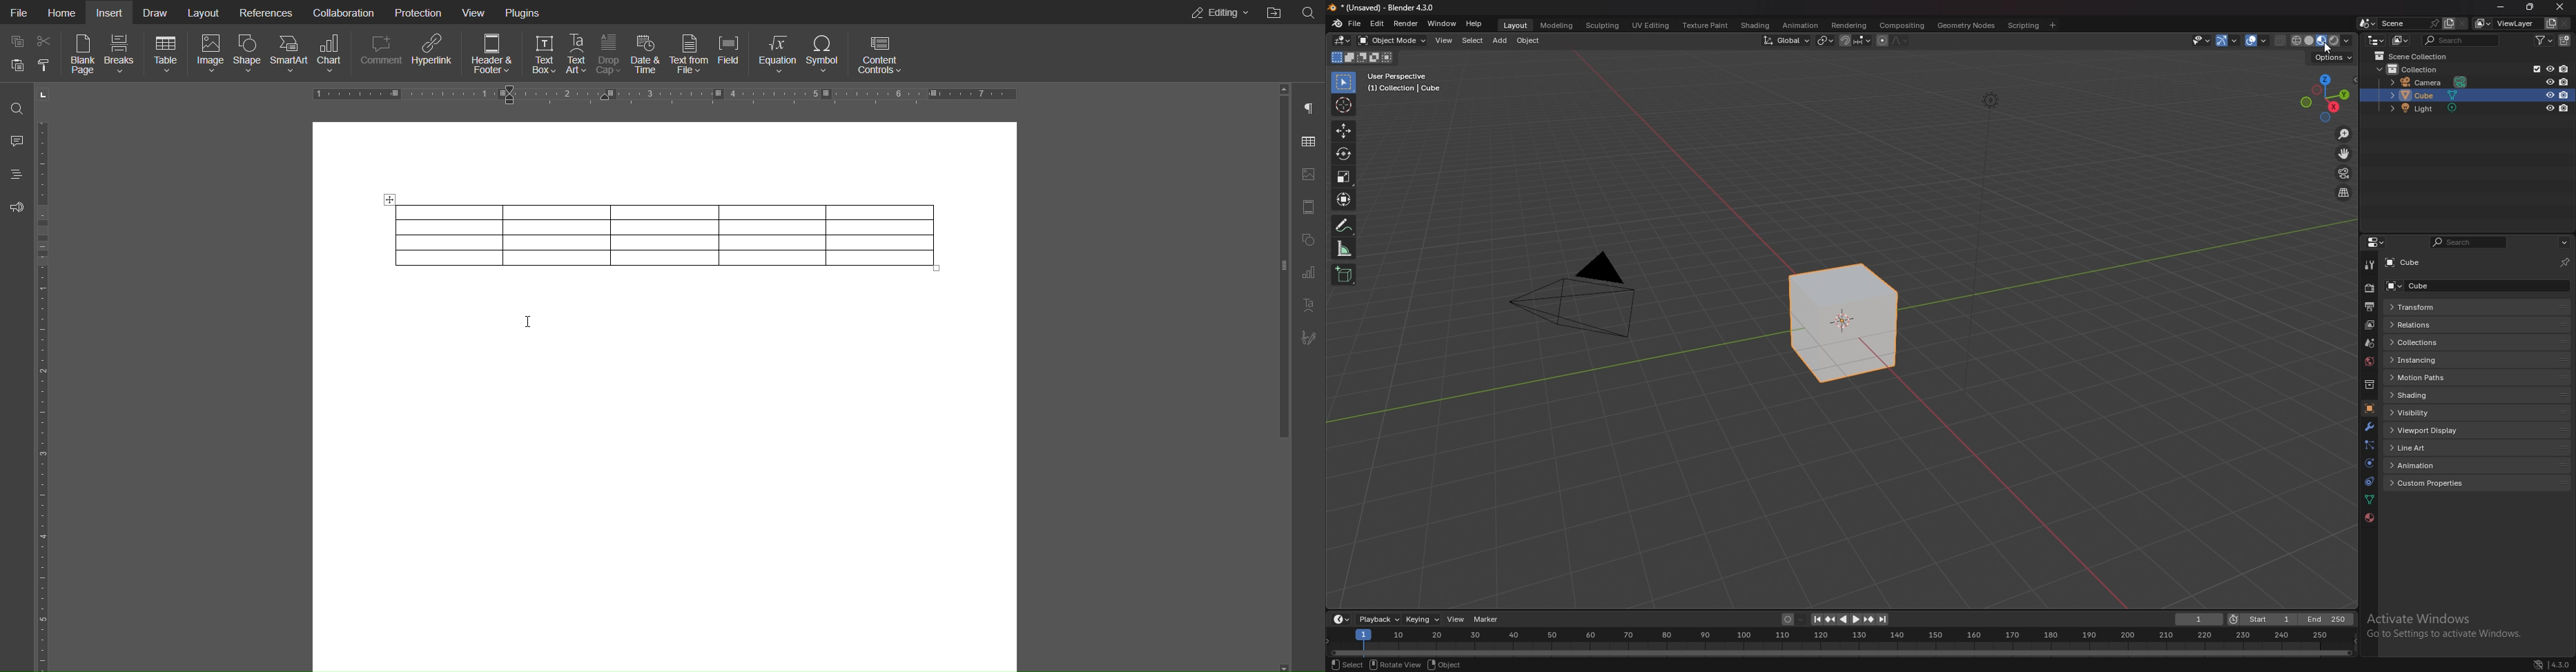 The height and width of the screenshot is (672, 2576). Describe the element at coordinates (29, 56) in the screenshot. I see `Cut Copy Paste Options` at that location.